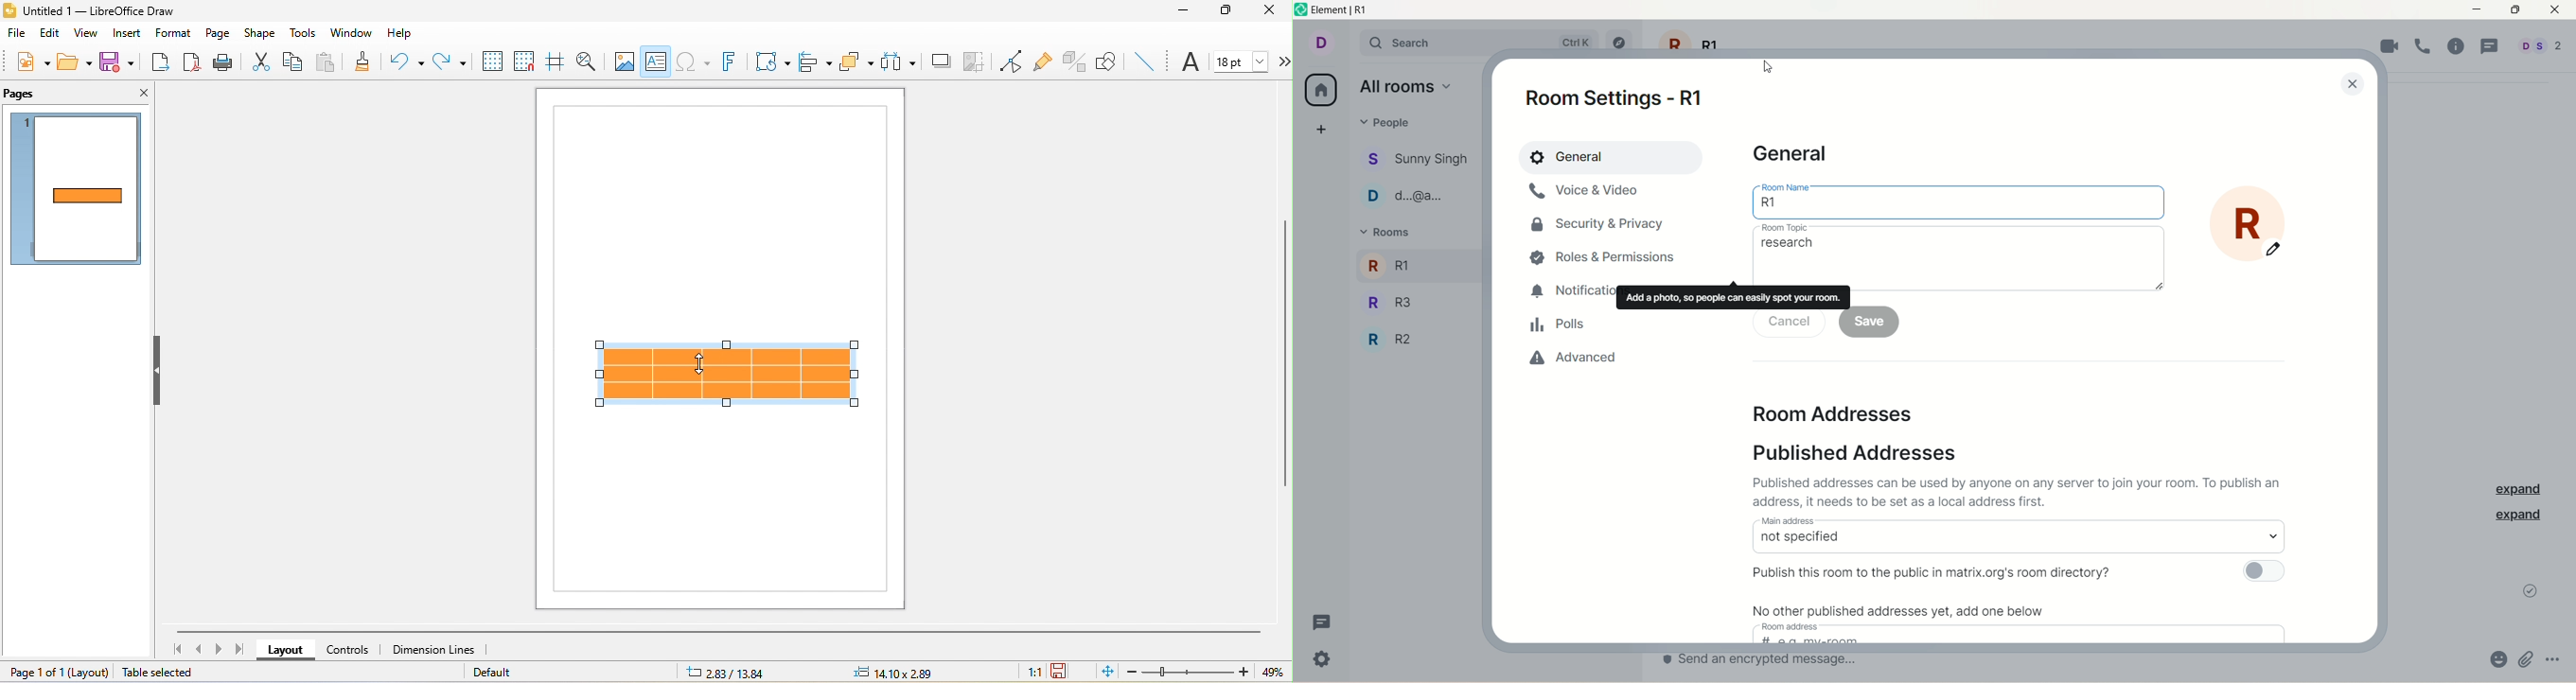 The width and height of the screenshot is (2576, 700). What do you see at coordinates (1025, 672) in the screenshot?
I see `1:1` at bounding box center [1025, 672].